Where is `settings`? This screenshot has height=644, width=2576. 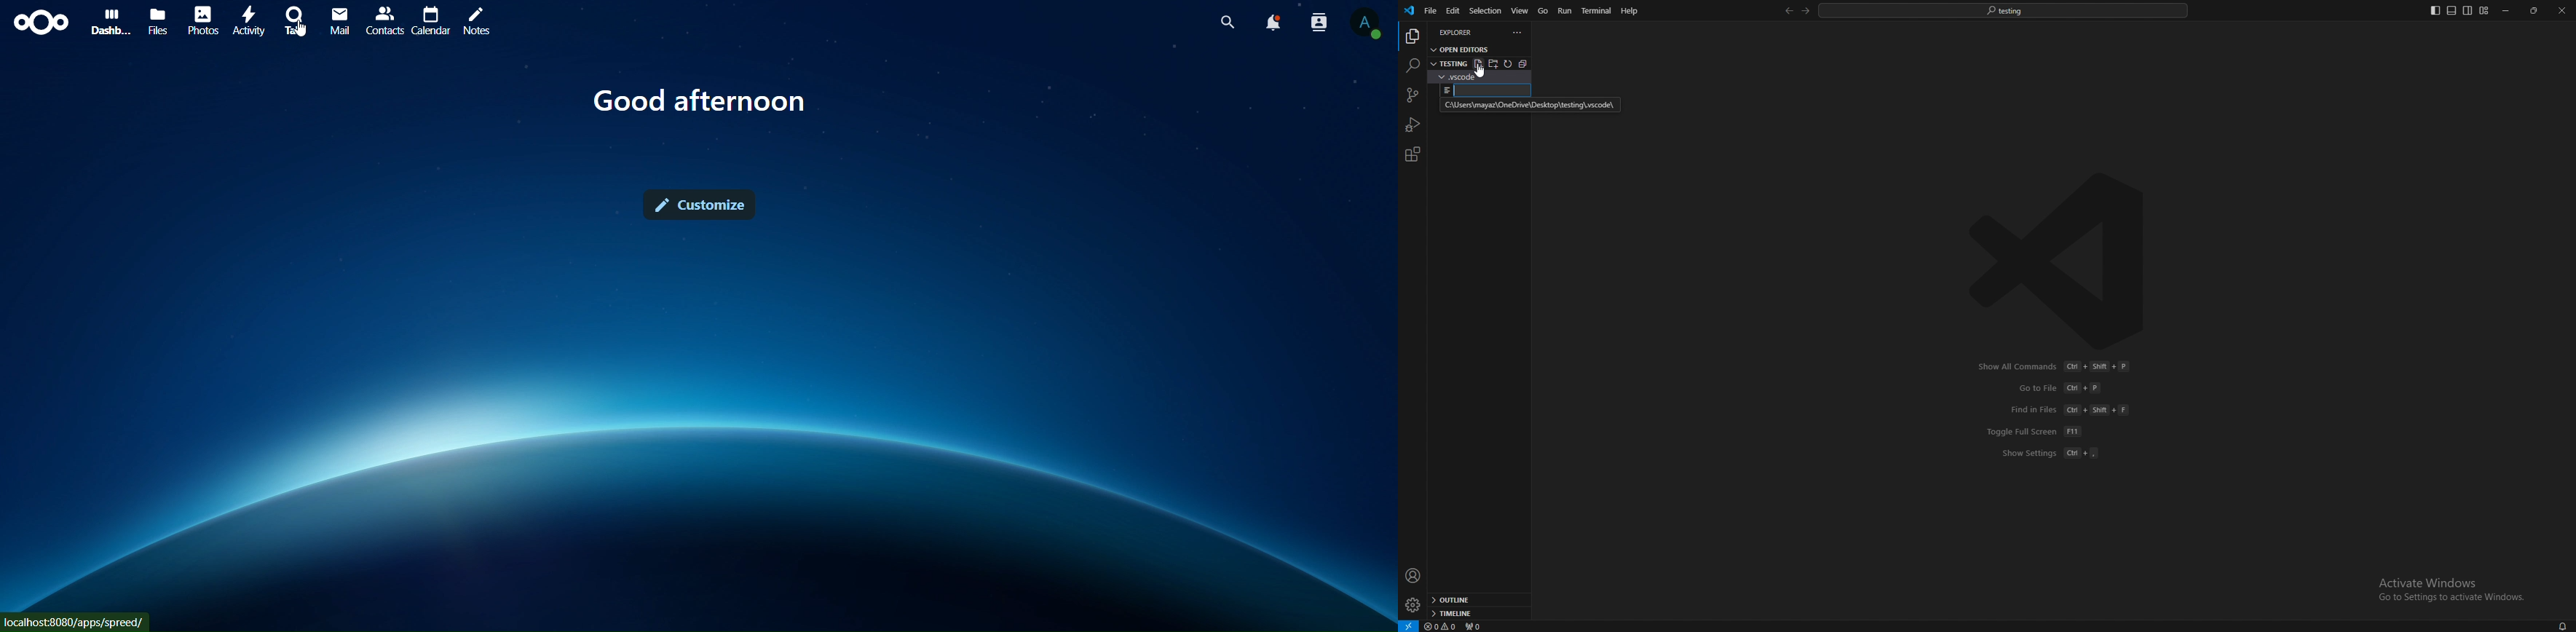
settings is located at coordinates (1412, 606).